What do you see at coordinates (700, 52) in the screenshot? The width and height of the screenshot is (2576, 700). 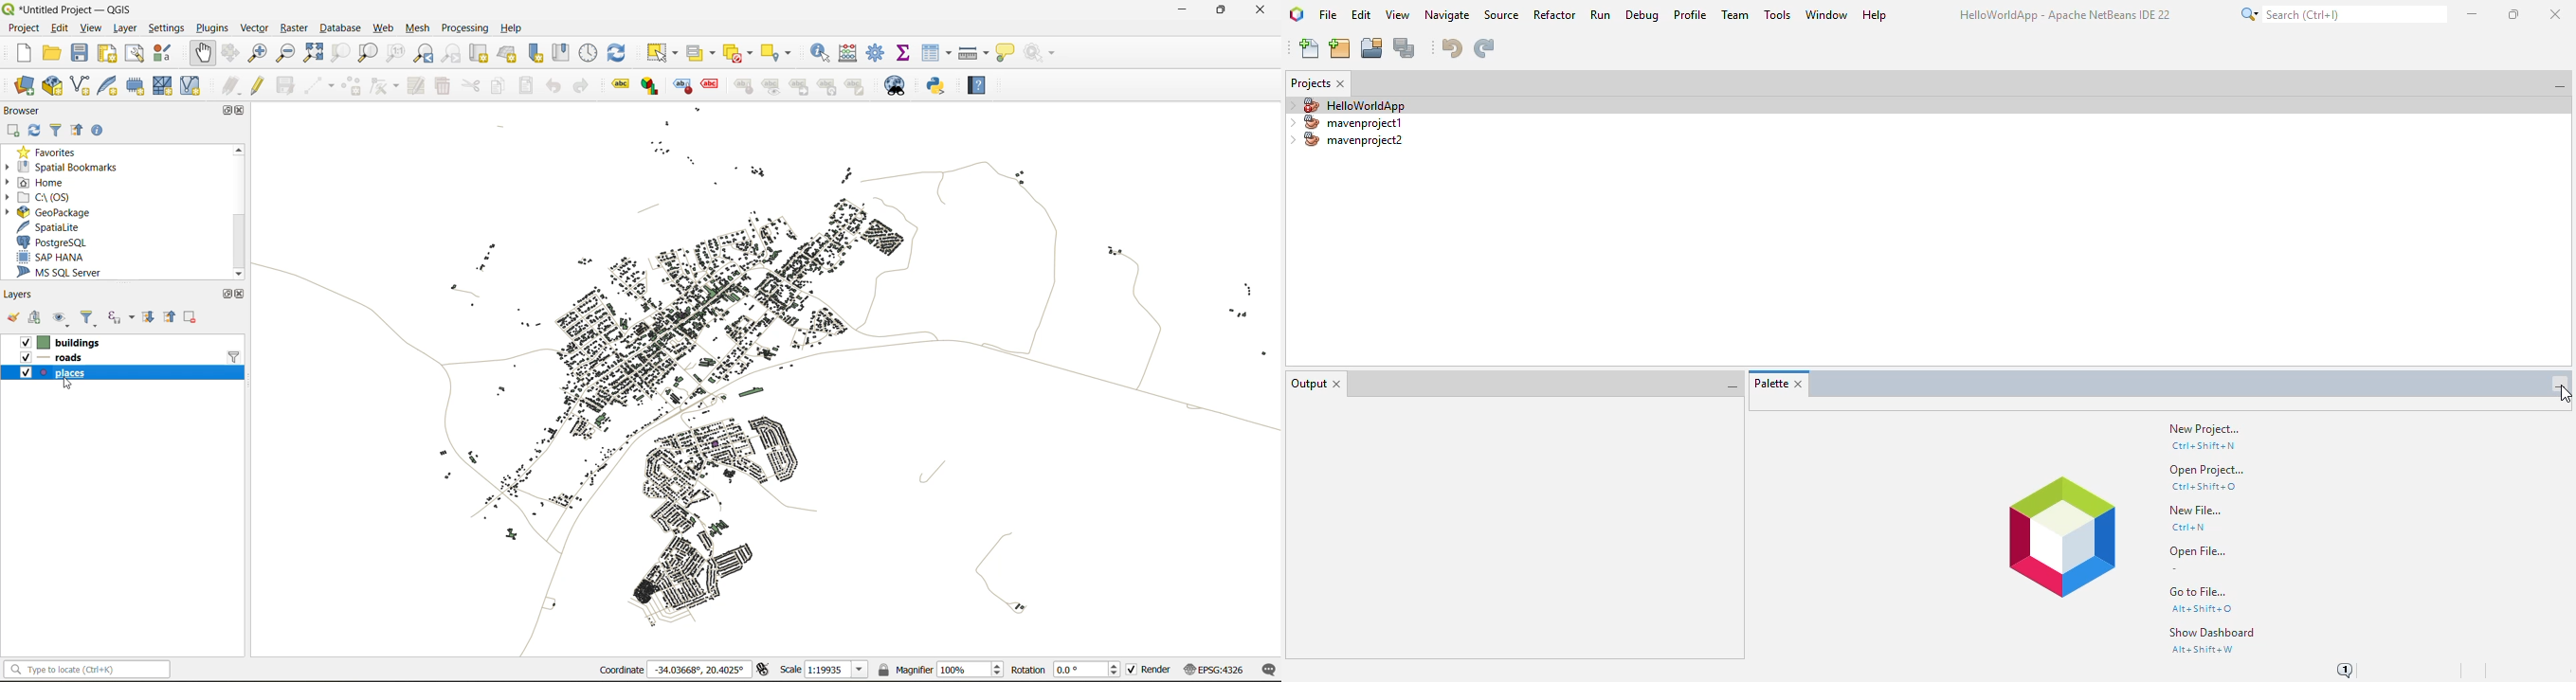 I see `select value` at bounding box center [700, 52].